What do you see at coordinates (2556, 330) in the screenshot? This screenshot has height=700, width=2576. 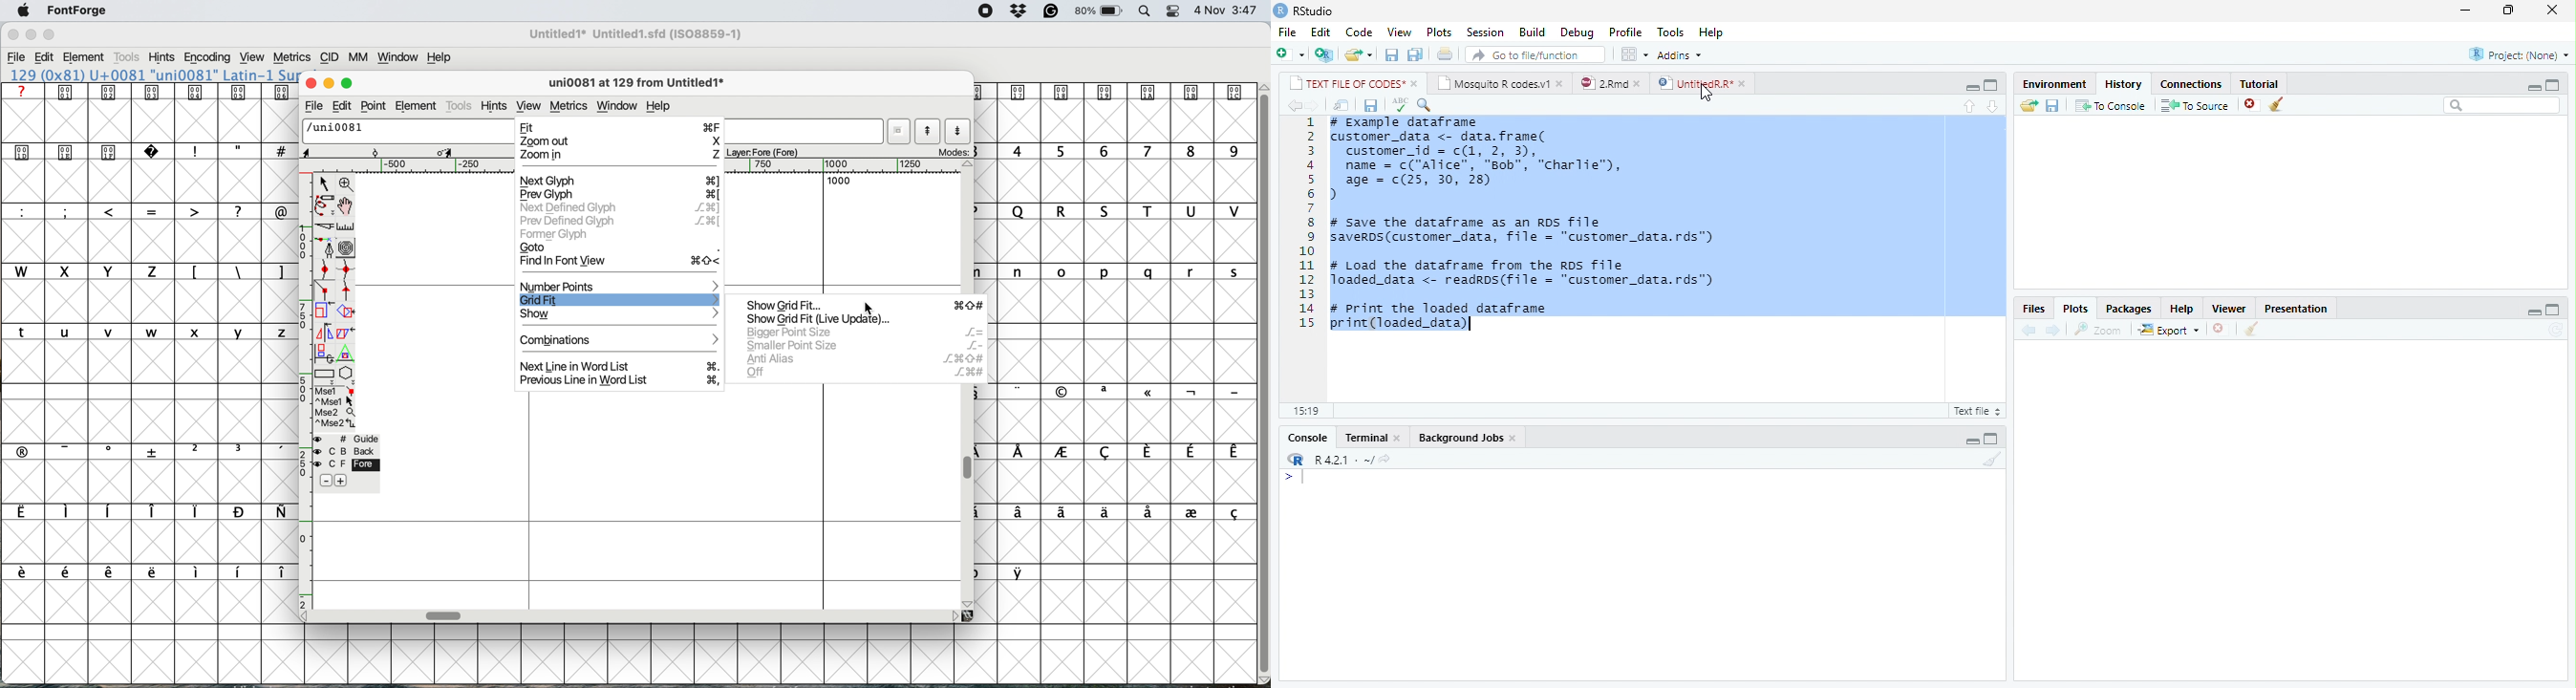 I see `refresh` at bounding box center [2556, 330].